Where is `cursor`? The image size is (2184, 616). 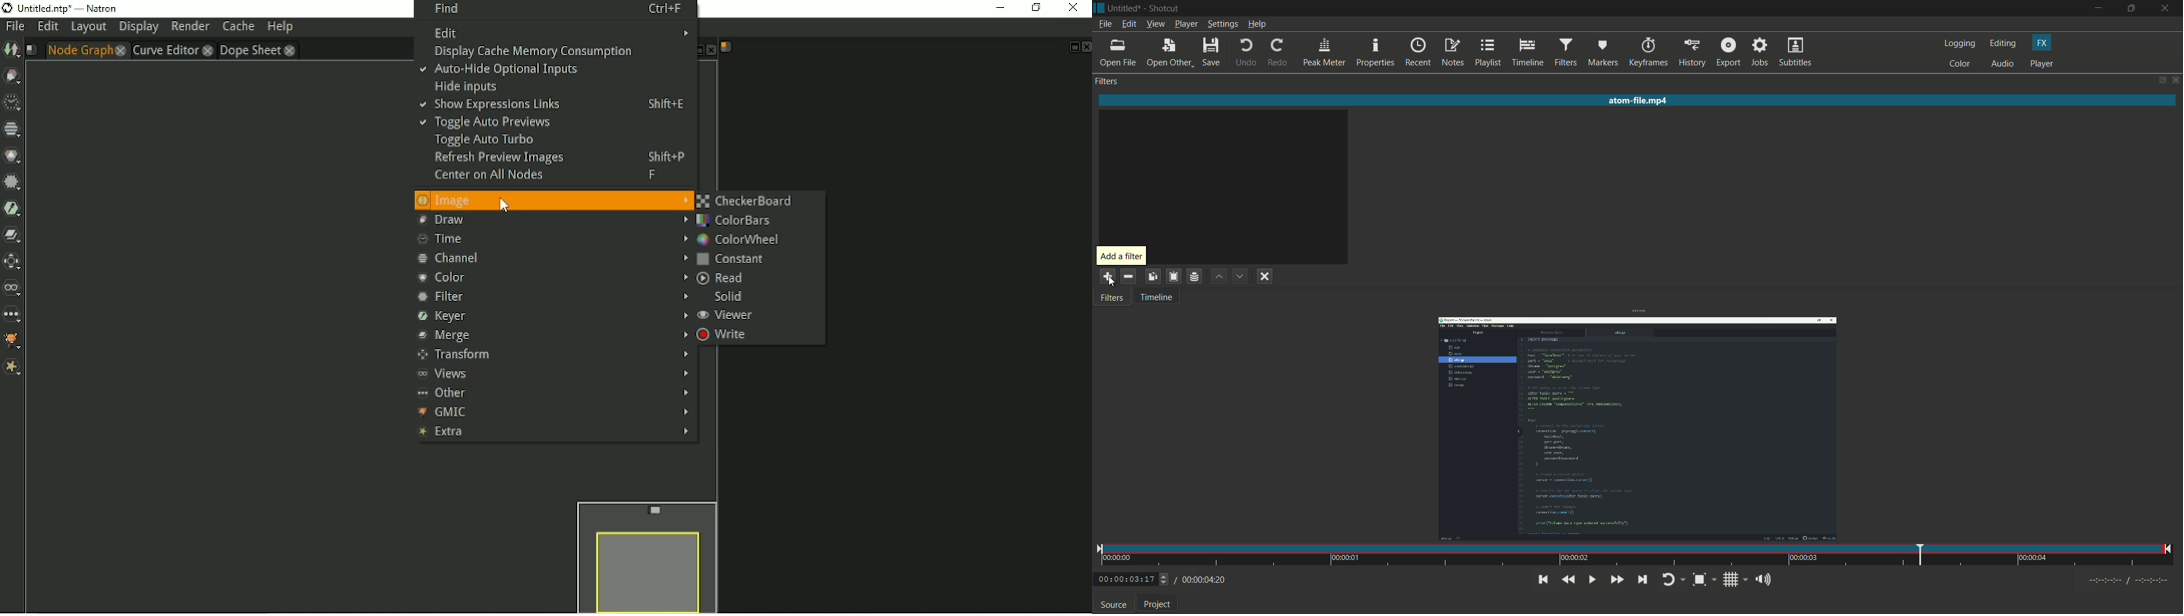 cursor is located at coordinates (1109, 281).